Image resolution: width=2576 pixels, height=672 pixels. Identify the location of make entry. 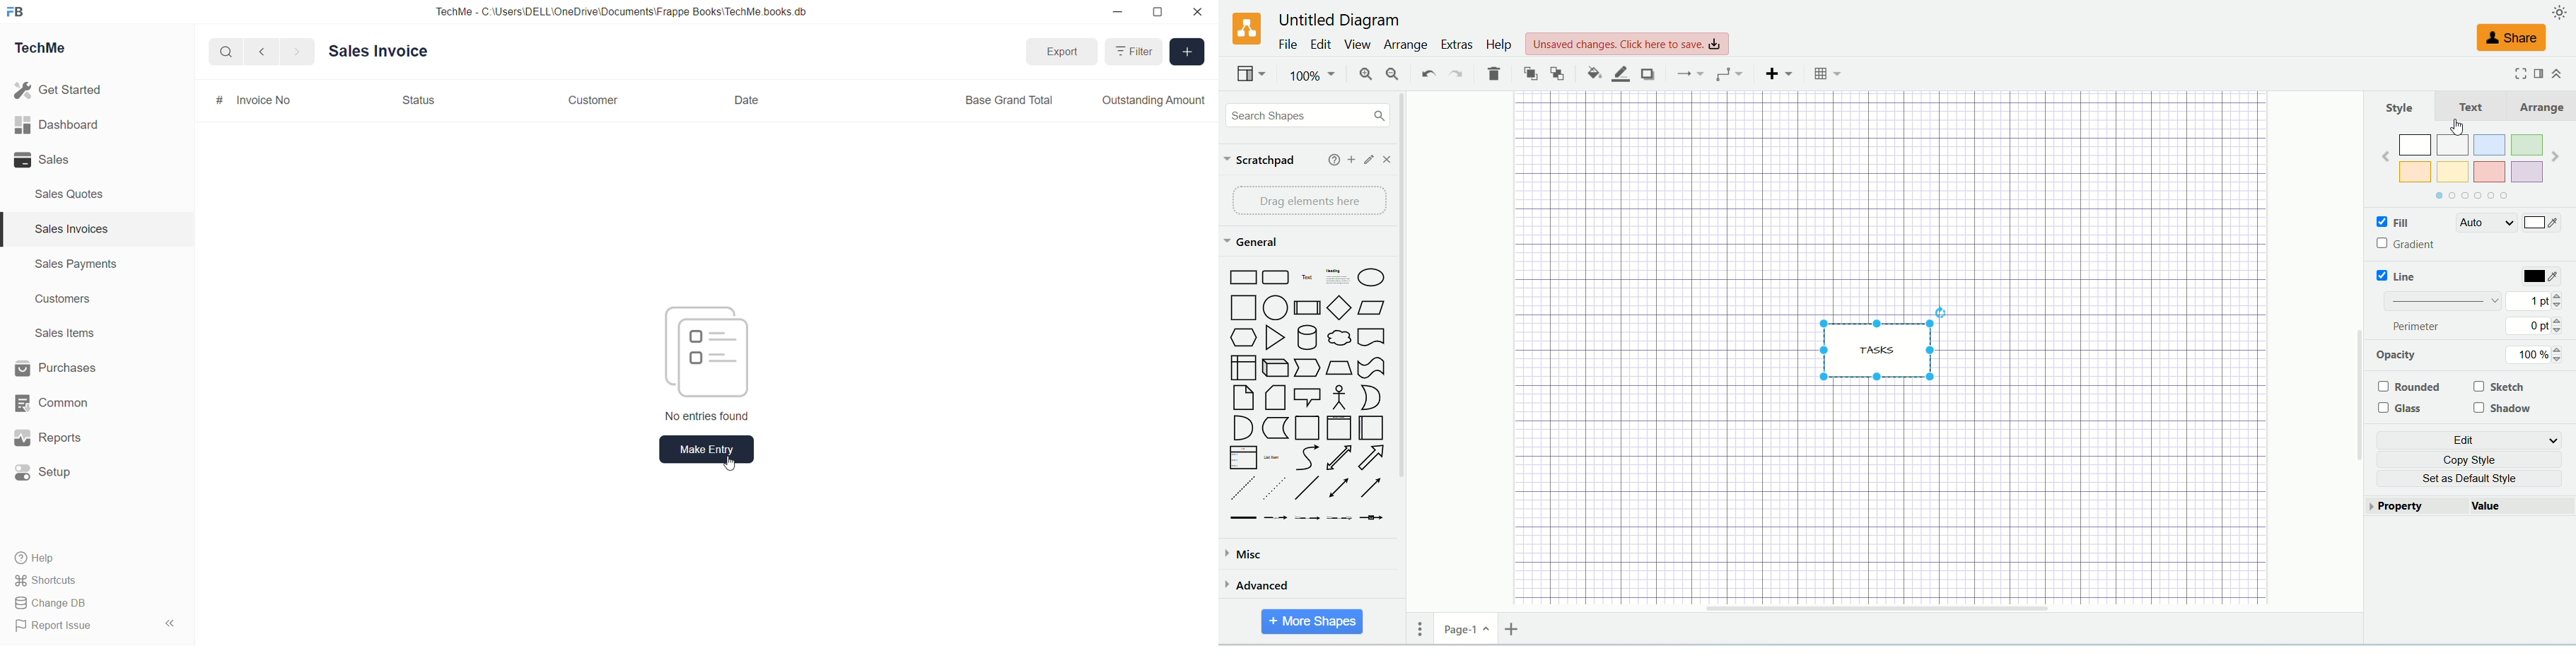
(707, 449).